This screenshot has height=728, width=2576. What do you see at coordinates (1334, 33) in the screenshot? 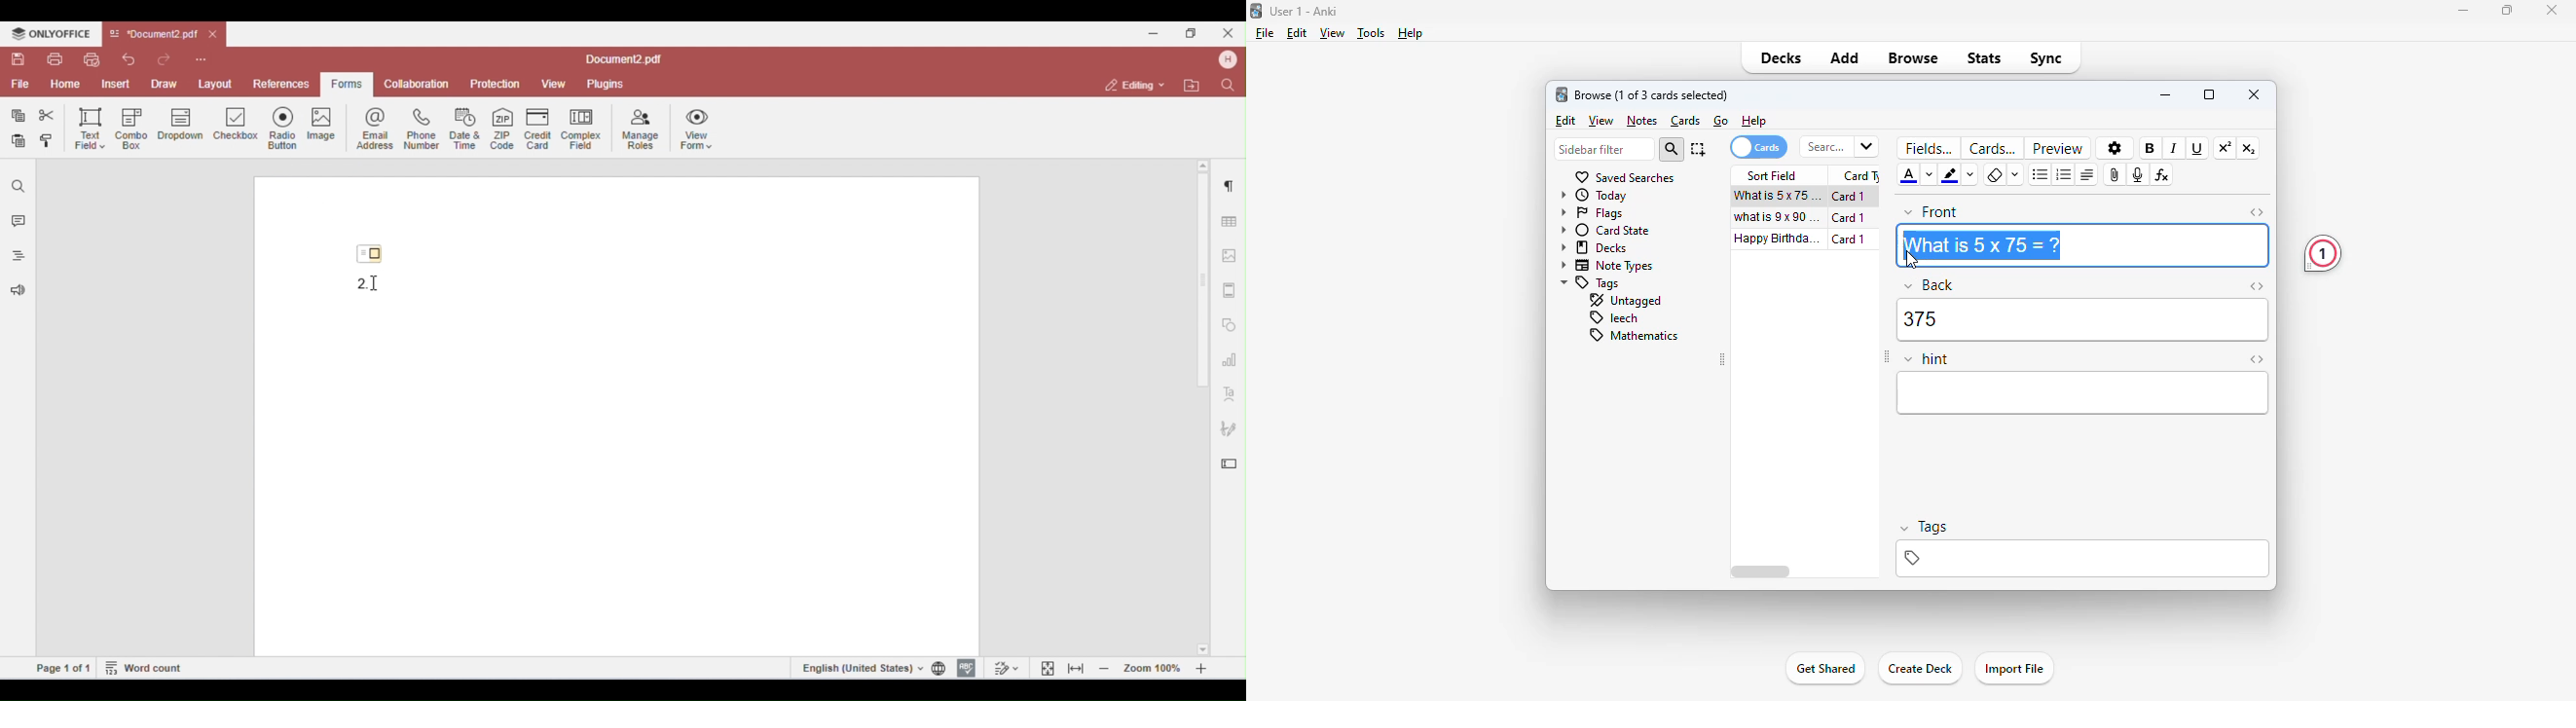
I see `view` at bounding box center [1334, 33].